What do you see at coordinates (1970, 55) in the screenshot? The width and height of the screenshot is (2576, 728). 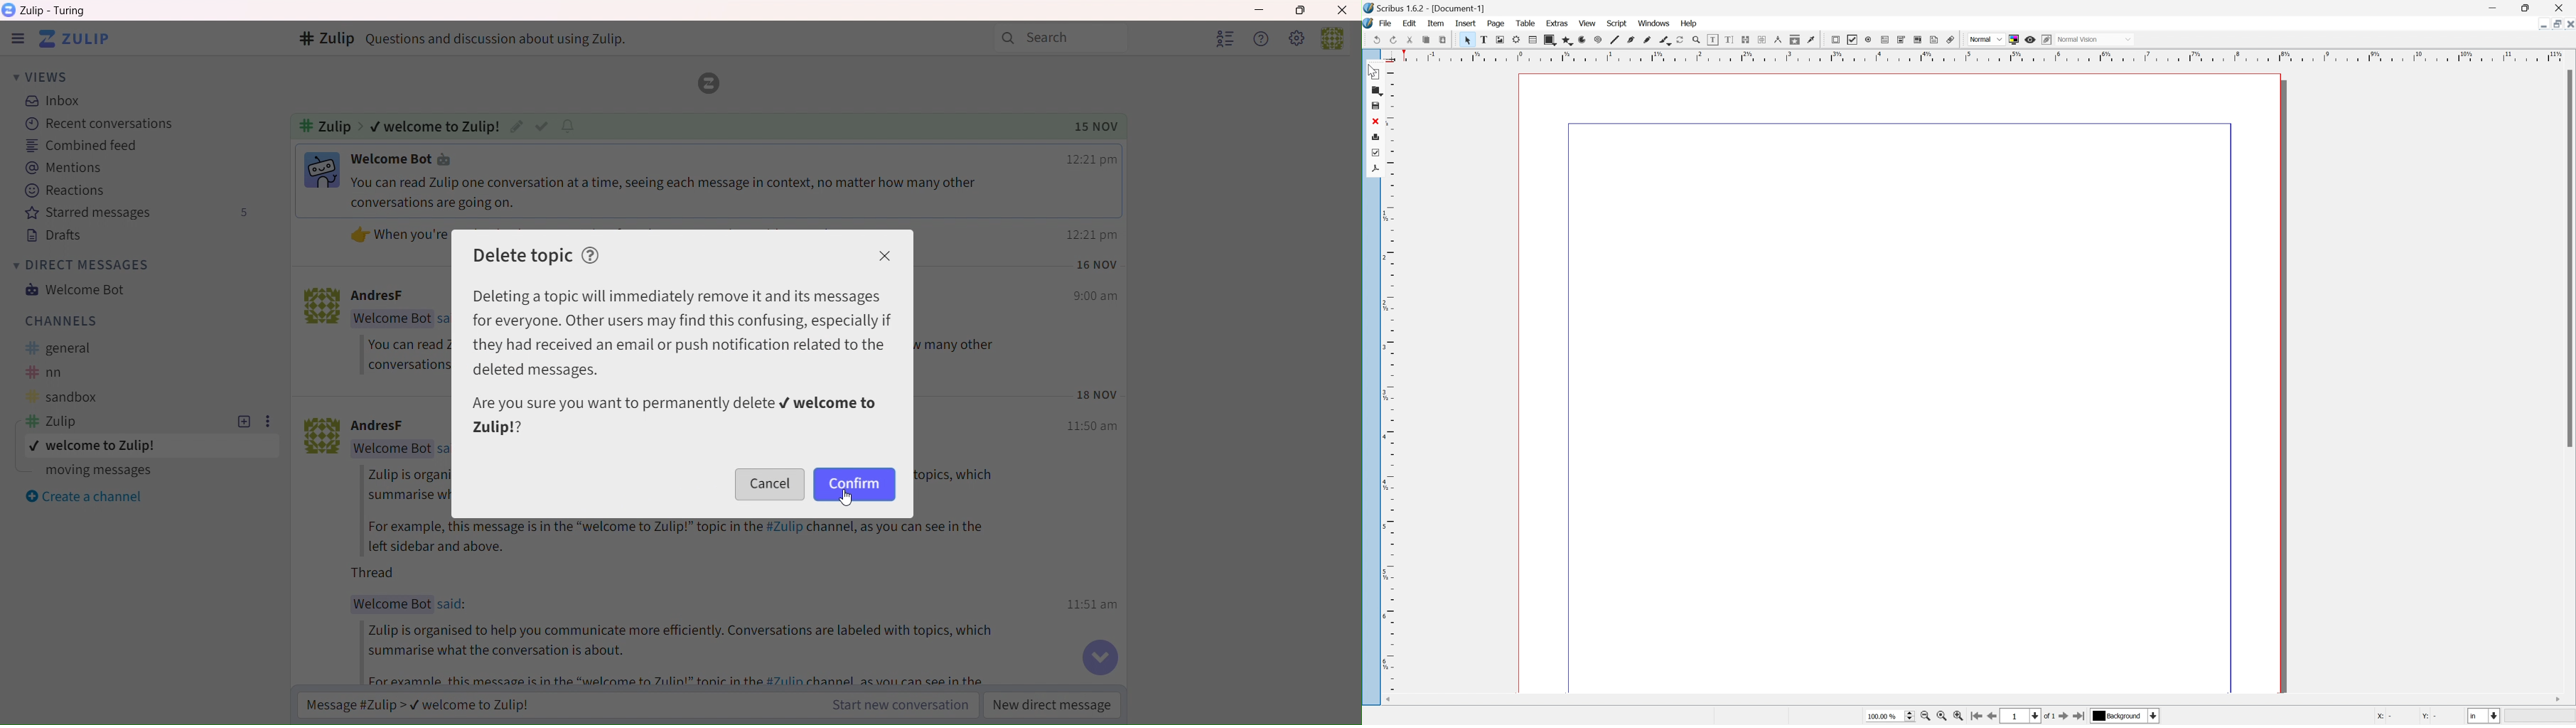 I see `ruler` at bounding box center [1970, 55].